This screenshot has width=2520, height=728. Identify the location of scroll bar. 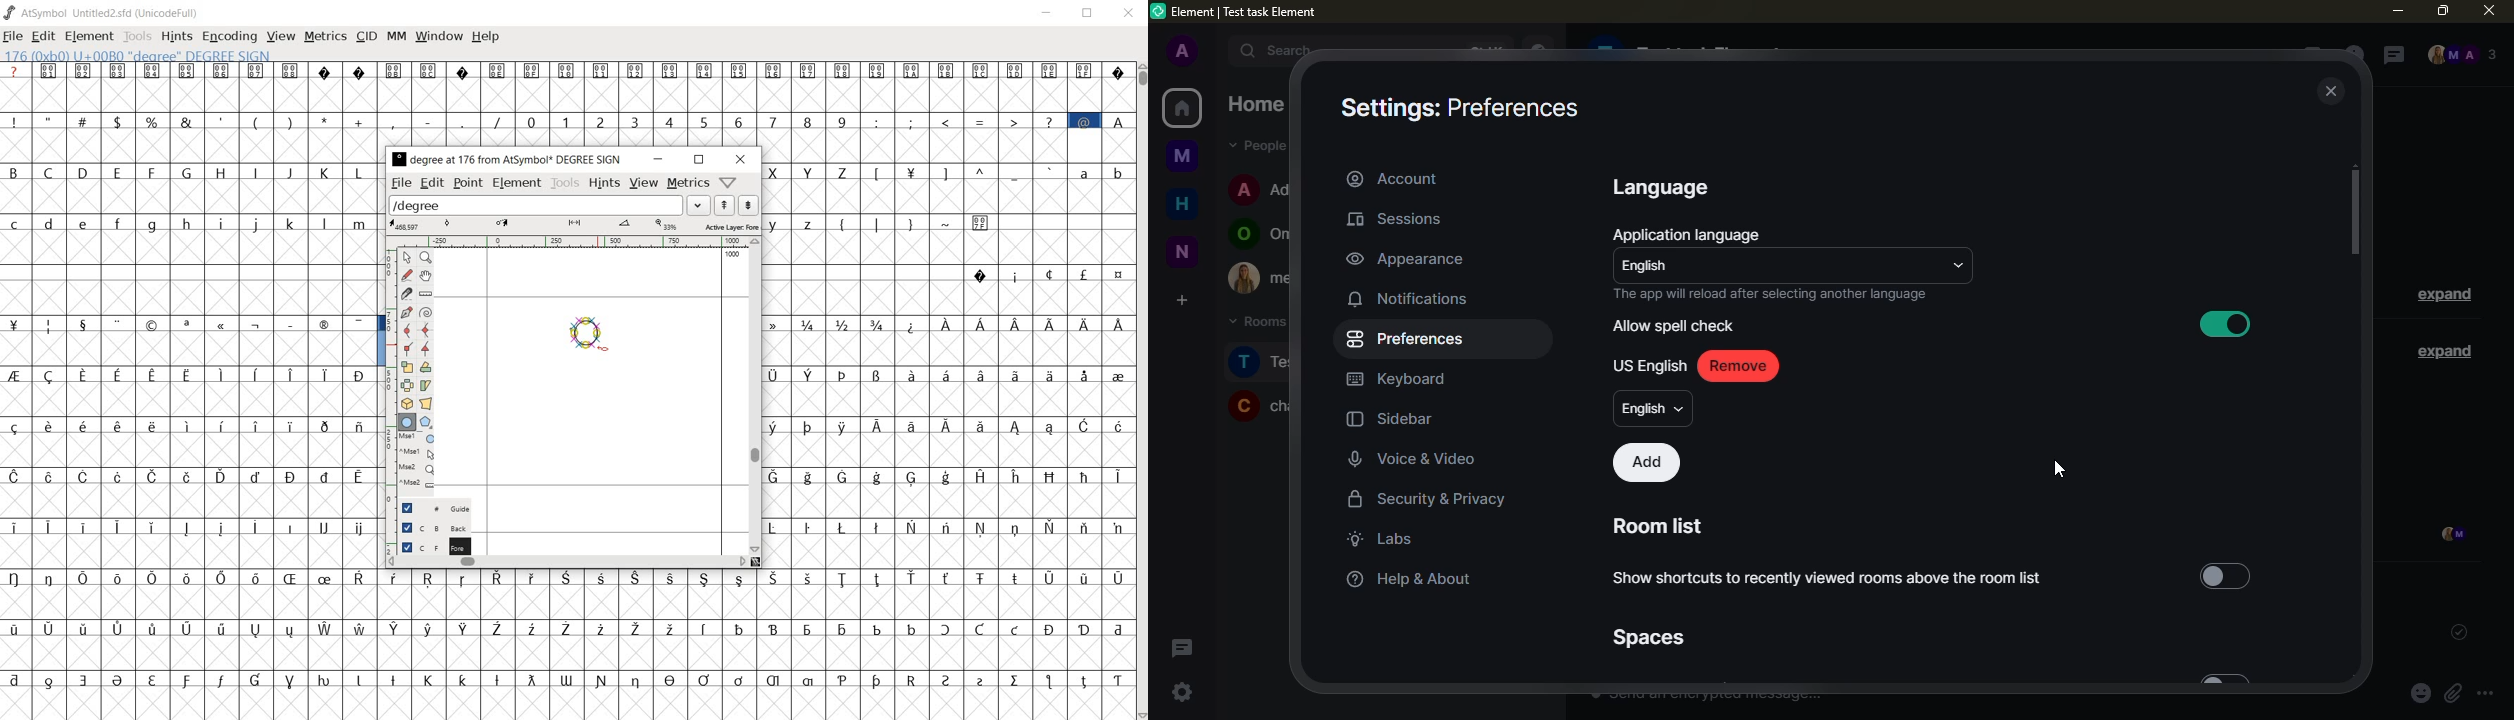
(2354, 213).